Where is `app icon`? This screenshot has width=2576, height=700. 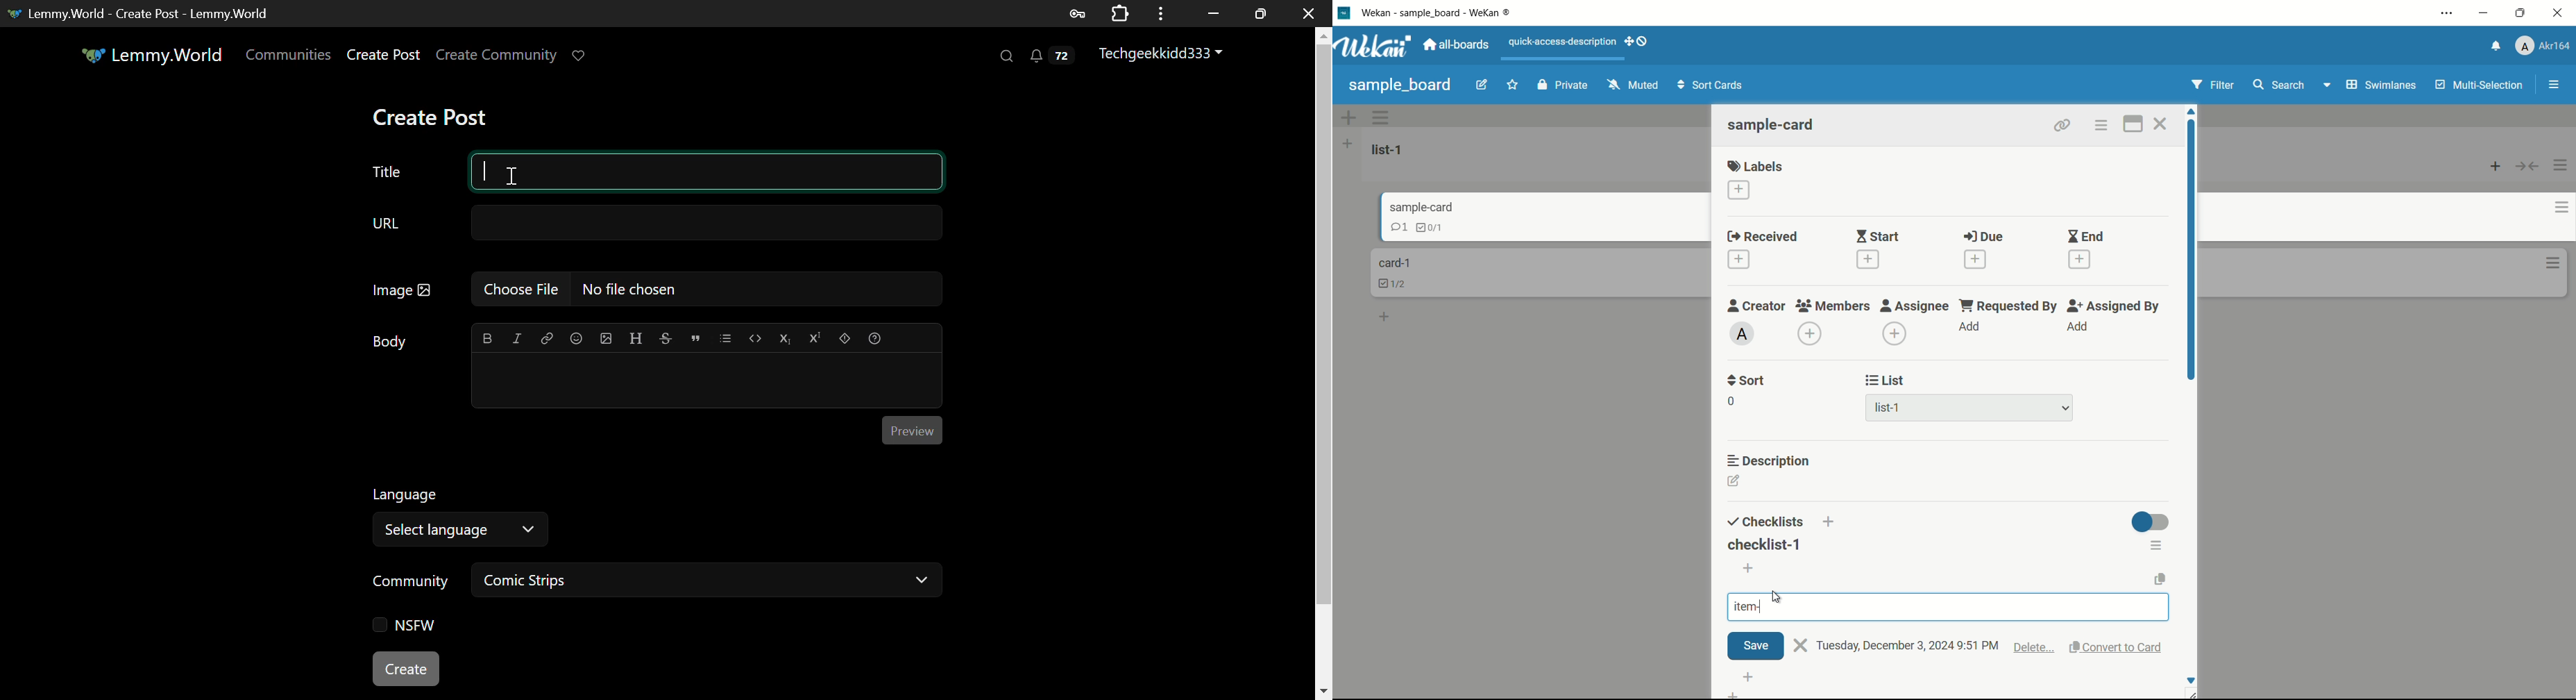 app icon is located at coordinates (1345, 12).